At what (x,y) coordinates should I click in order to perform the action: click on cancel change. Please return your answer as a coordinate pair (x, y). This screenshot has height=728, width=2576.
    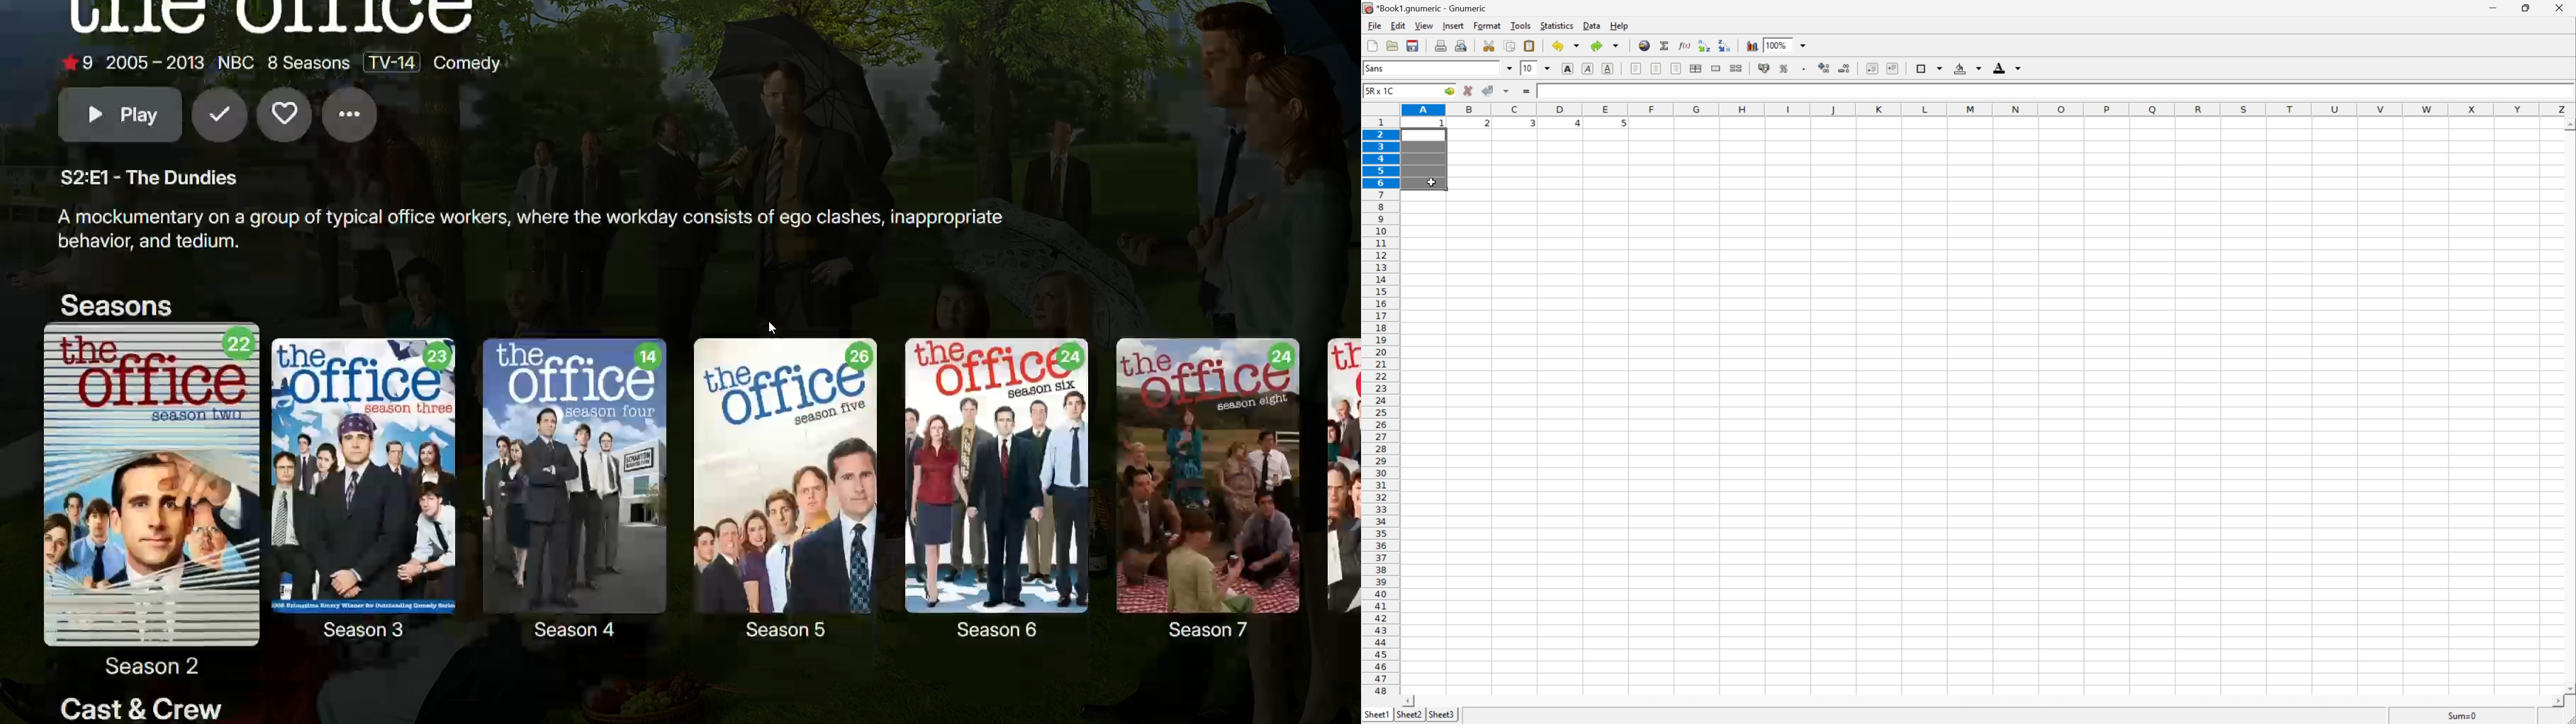
    Looking at the image, I should click on (1468, 91).